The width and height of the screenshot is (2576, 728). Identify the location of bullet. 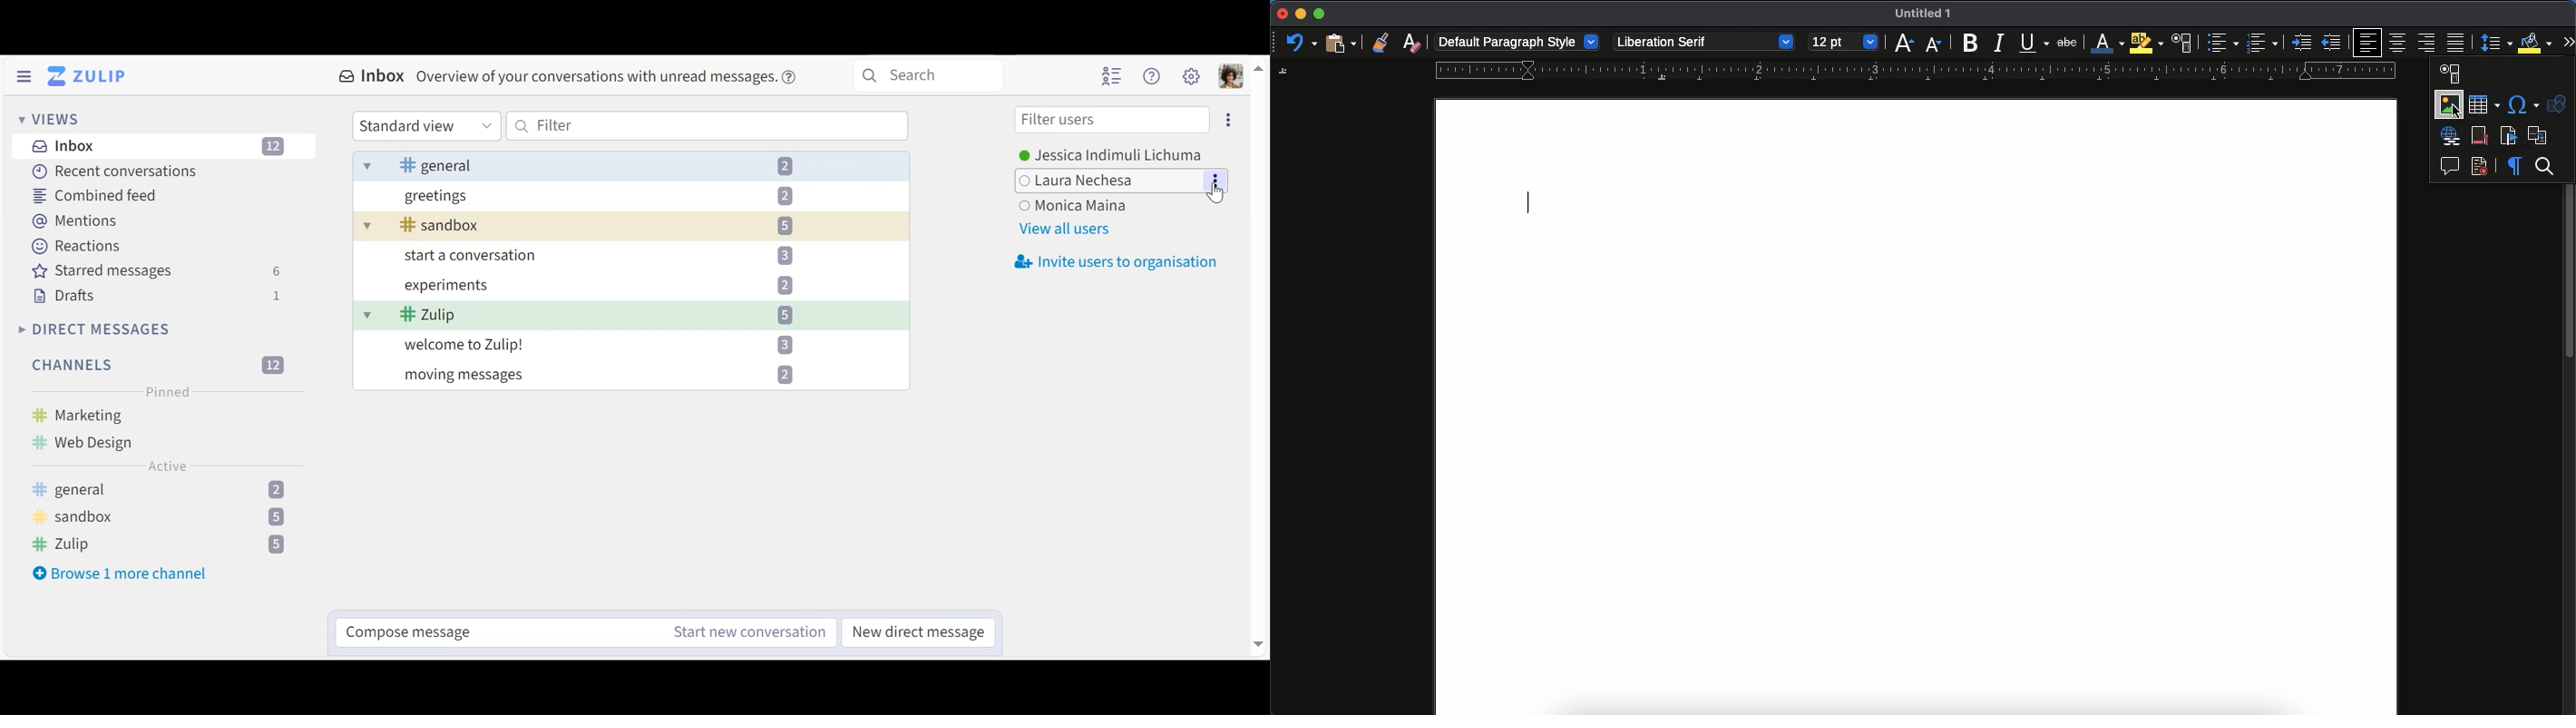
(2220, 43).